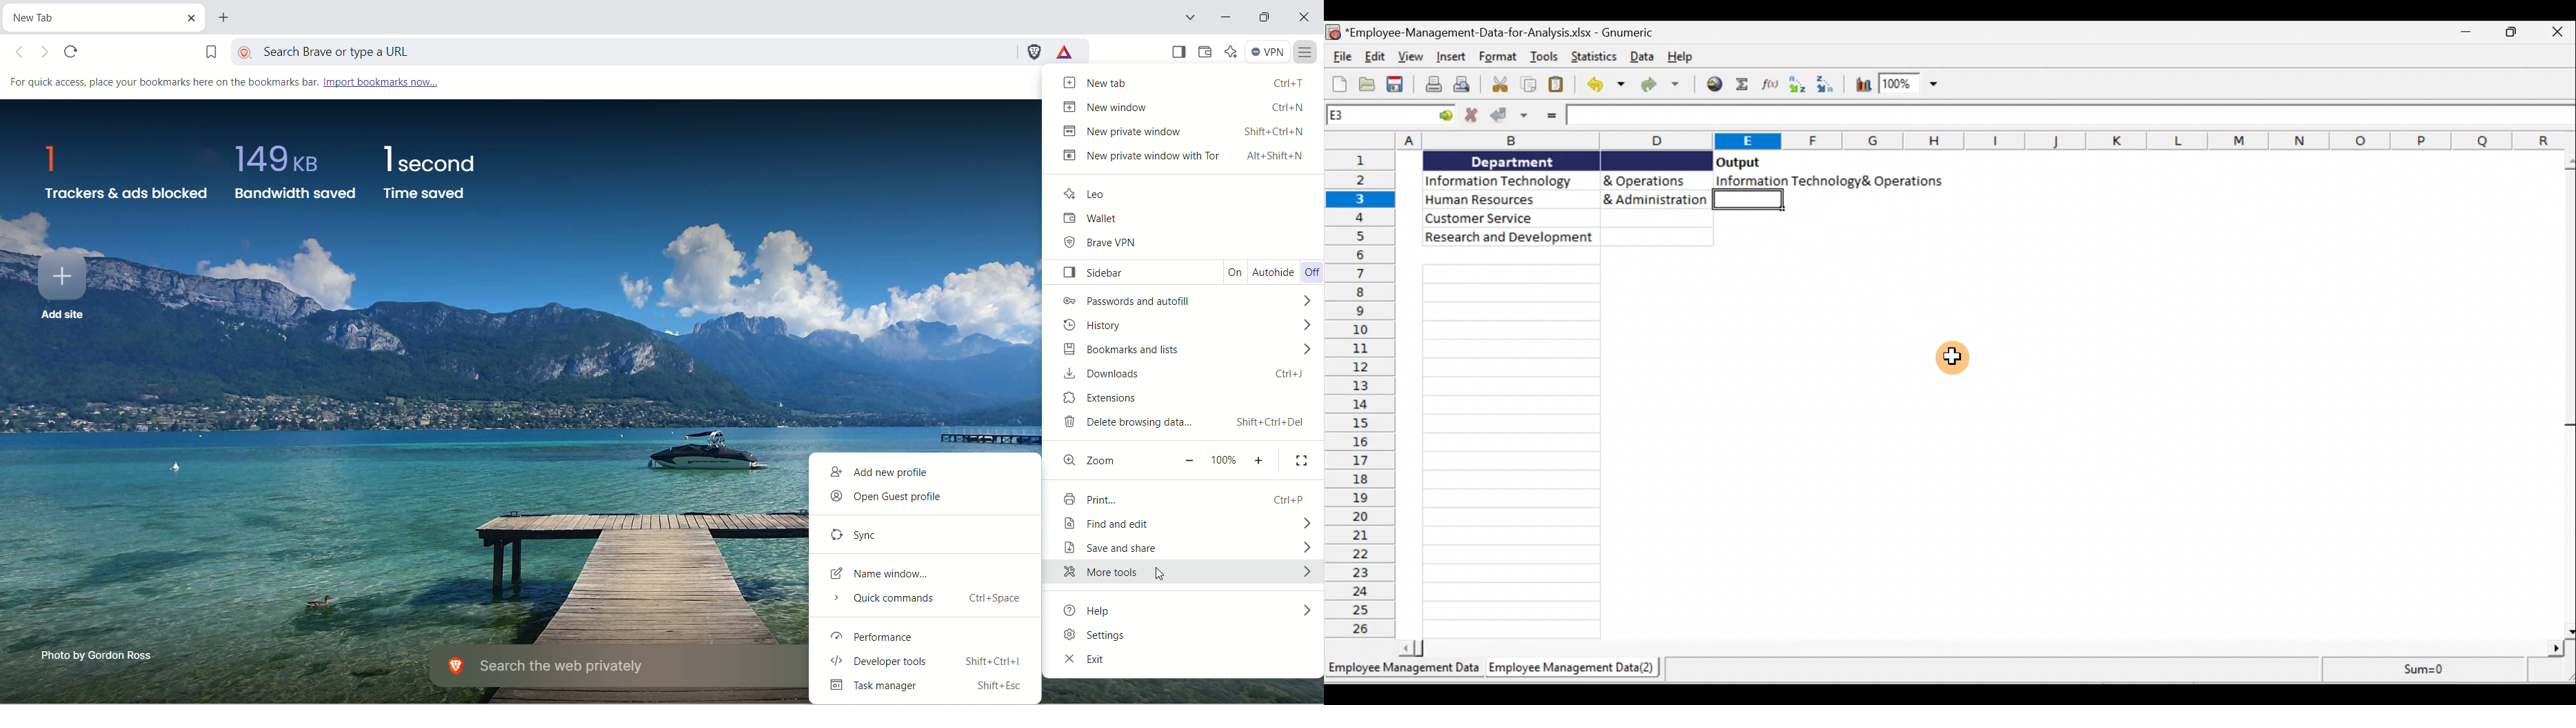 This screenshot has height=728, width=2576. Describe the element at coordinates (1503, 86) in the screenshot. I see `Cut the selection` at that location.